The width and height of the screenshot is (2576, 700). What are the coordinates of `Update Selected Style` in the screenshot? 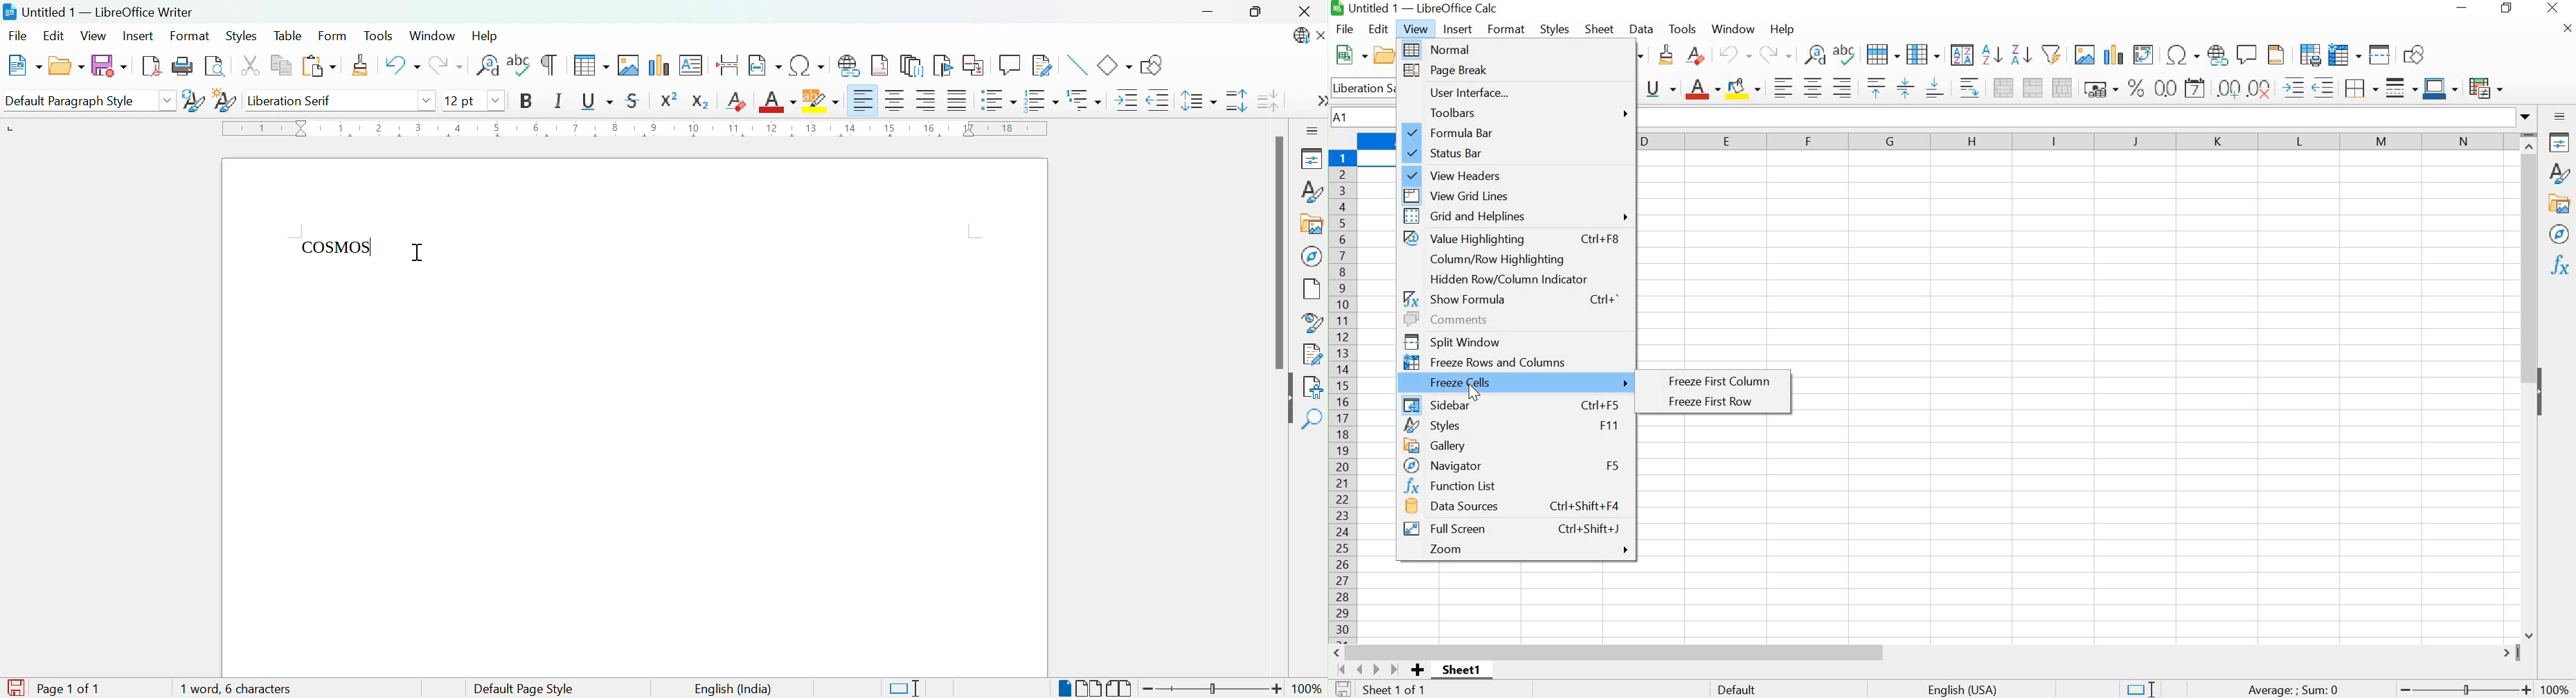 It's located at (192, 100).